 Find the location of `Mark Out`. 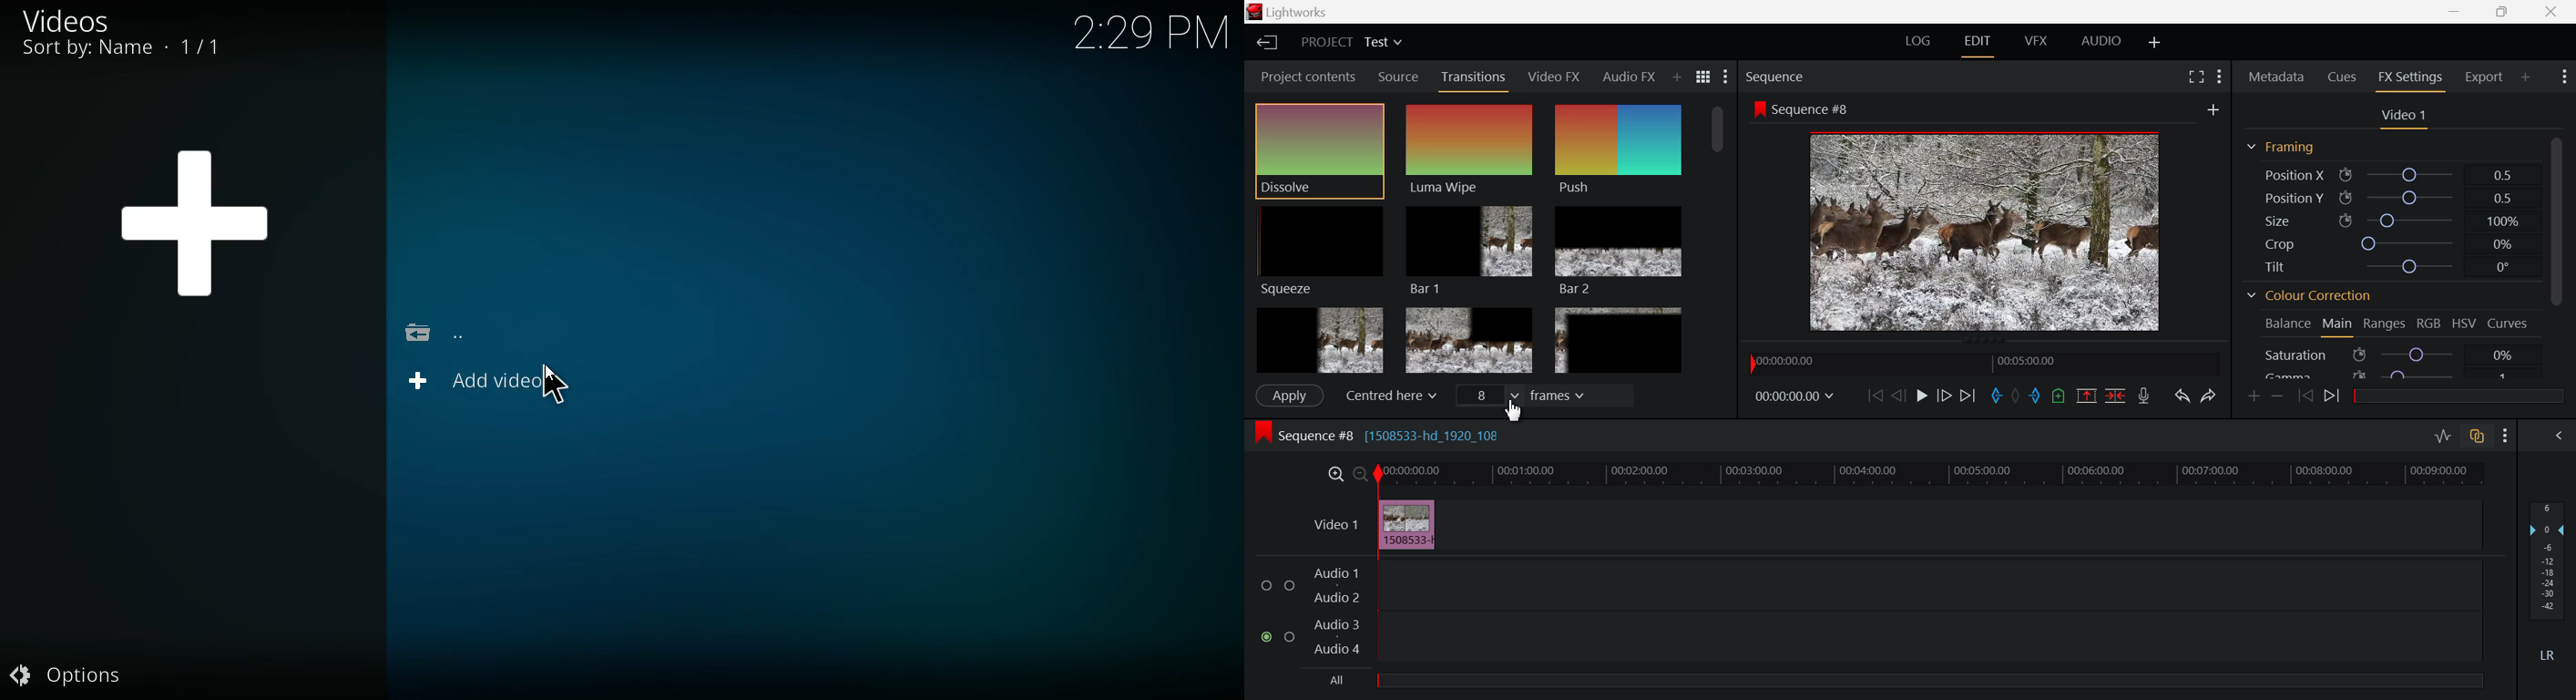

Mark Out is located at coordinates (2035, 398).